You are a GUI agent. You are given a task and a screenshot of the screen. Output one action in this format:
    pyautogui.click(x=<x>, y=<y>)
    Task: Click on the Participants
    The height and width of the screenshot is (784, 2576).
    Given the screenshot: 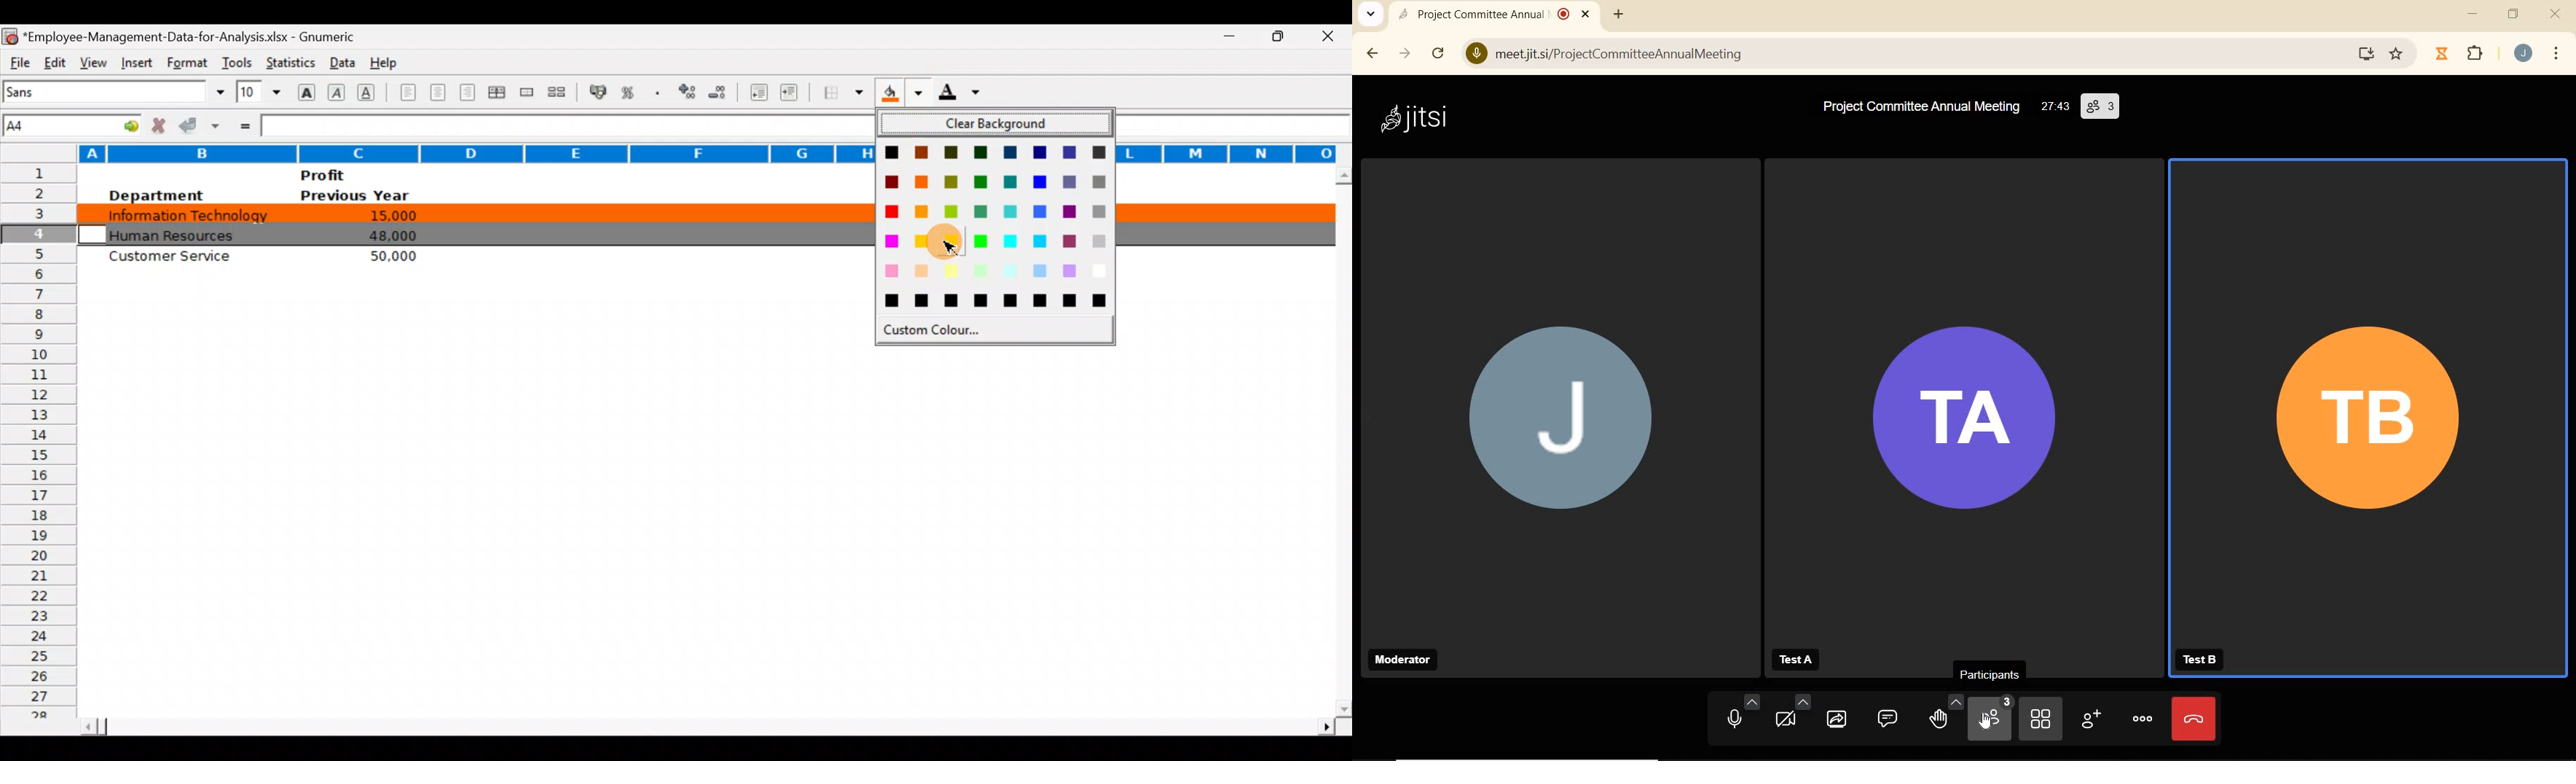 What is the action you would take?
    pyautogui.click(x=1987, y=672)
    